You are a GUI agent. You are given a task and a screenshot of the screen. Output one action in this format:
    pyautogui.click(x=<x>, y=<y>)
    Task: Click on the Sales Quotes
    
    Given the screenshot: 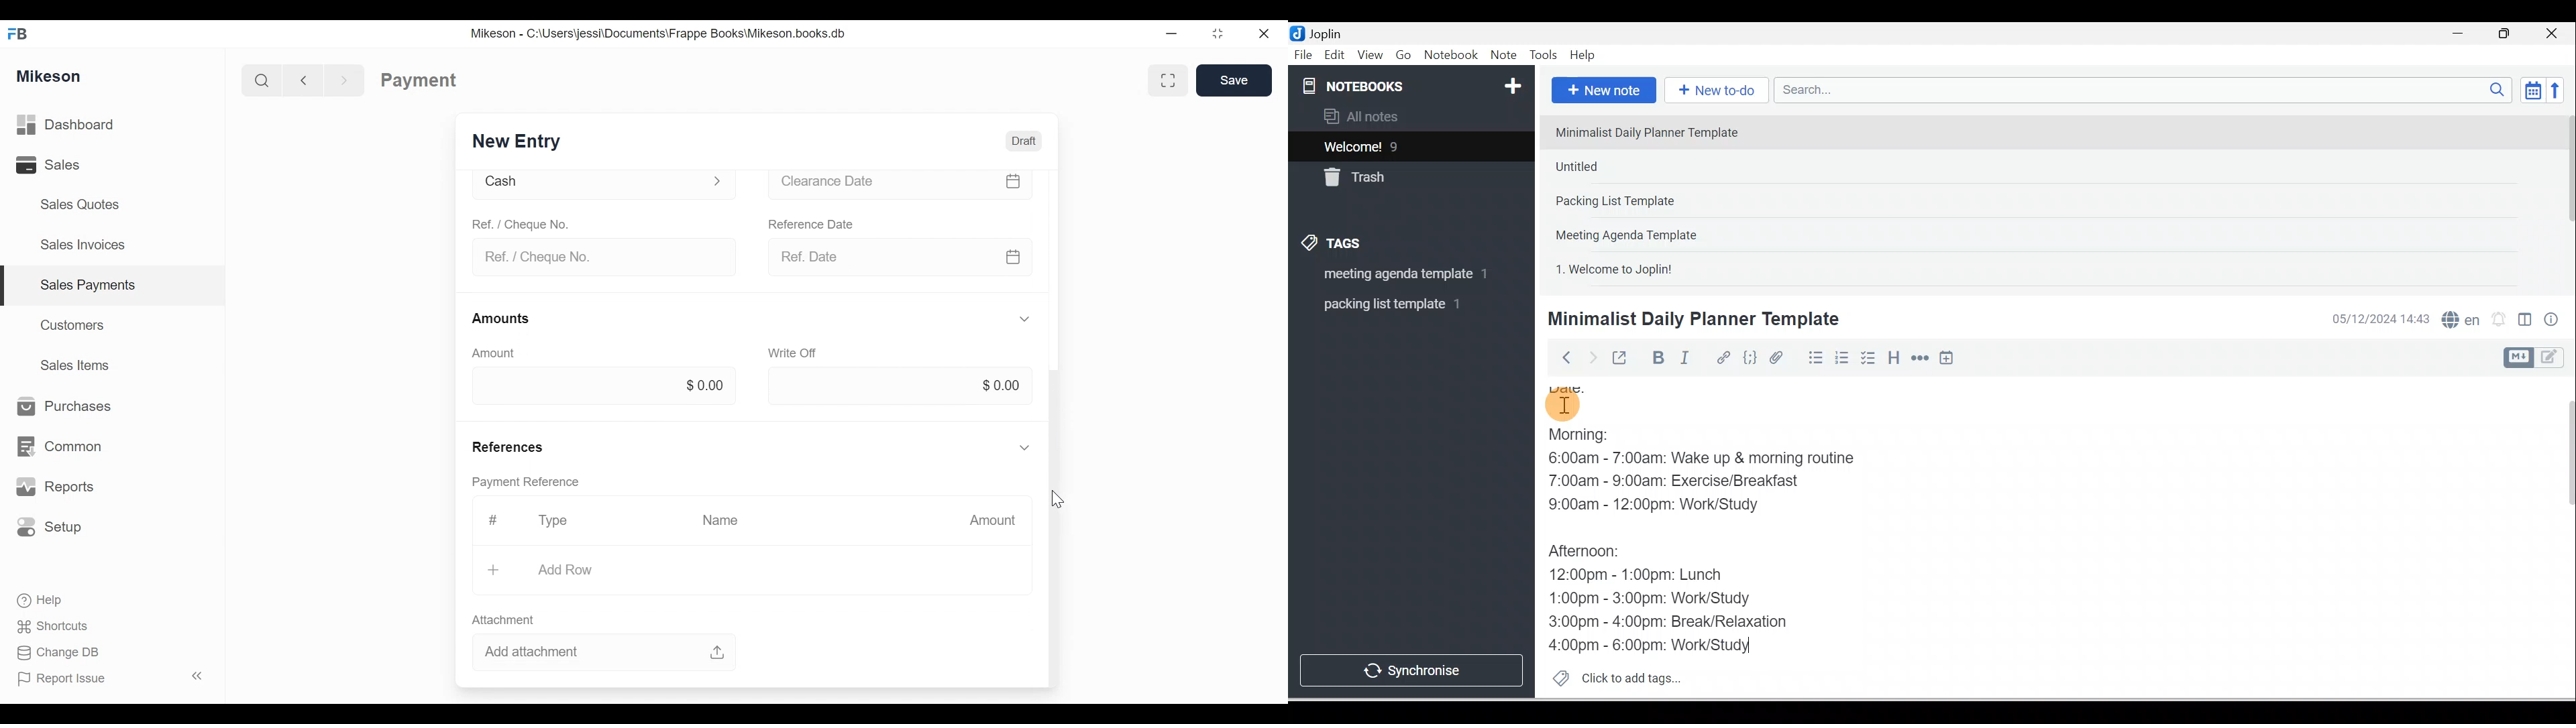 What is the action you would take?
    pyautogui.click(x=74, y=204)
    